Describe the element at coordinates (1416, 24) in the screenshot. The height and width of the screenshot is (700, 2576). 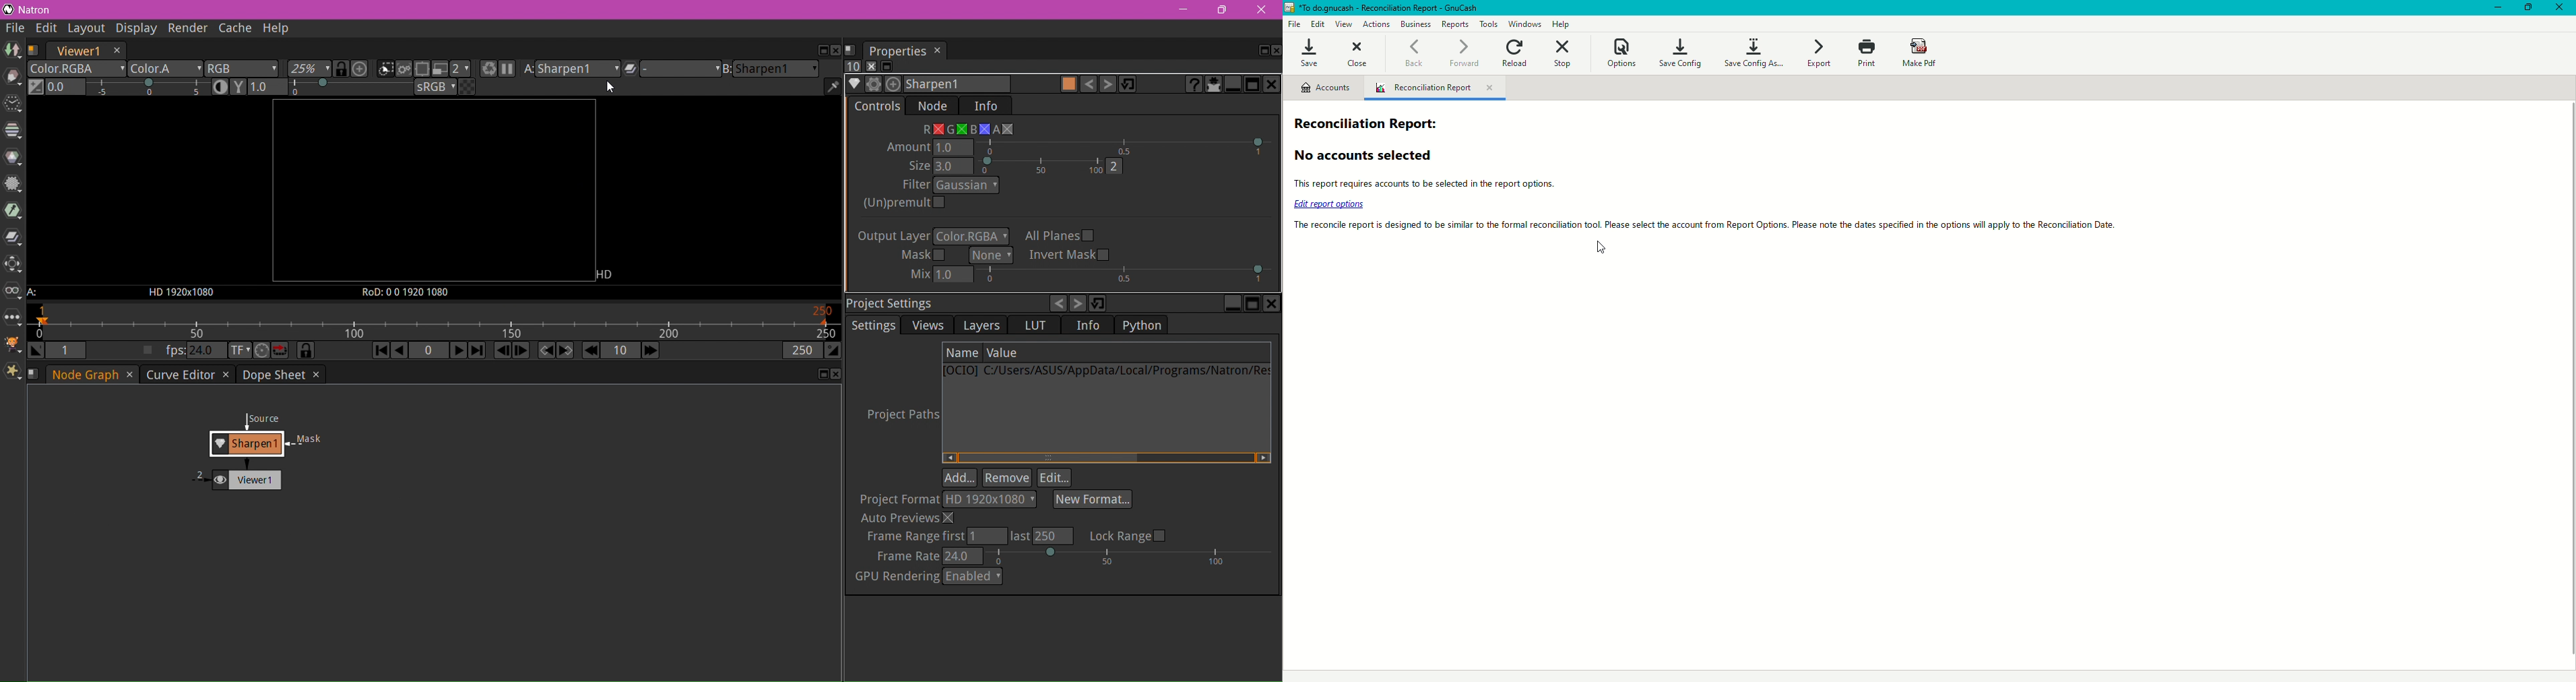
I see `Business` at that location.